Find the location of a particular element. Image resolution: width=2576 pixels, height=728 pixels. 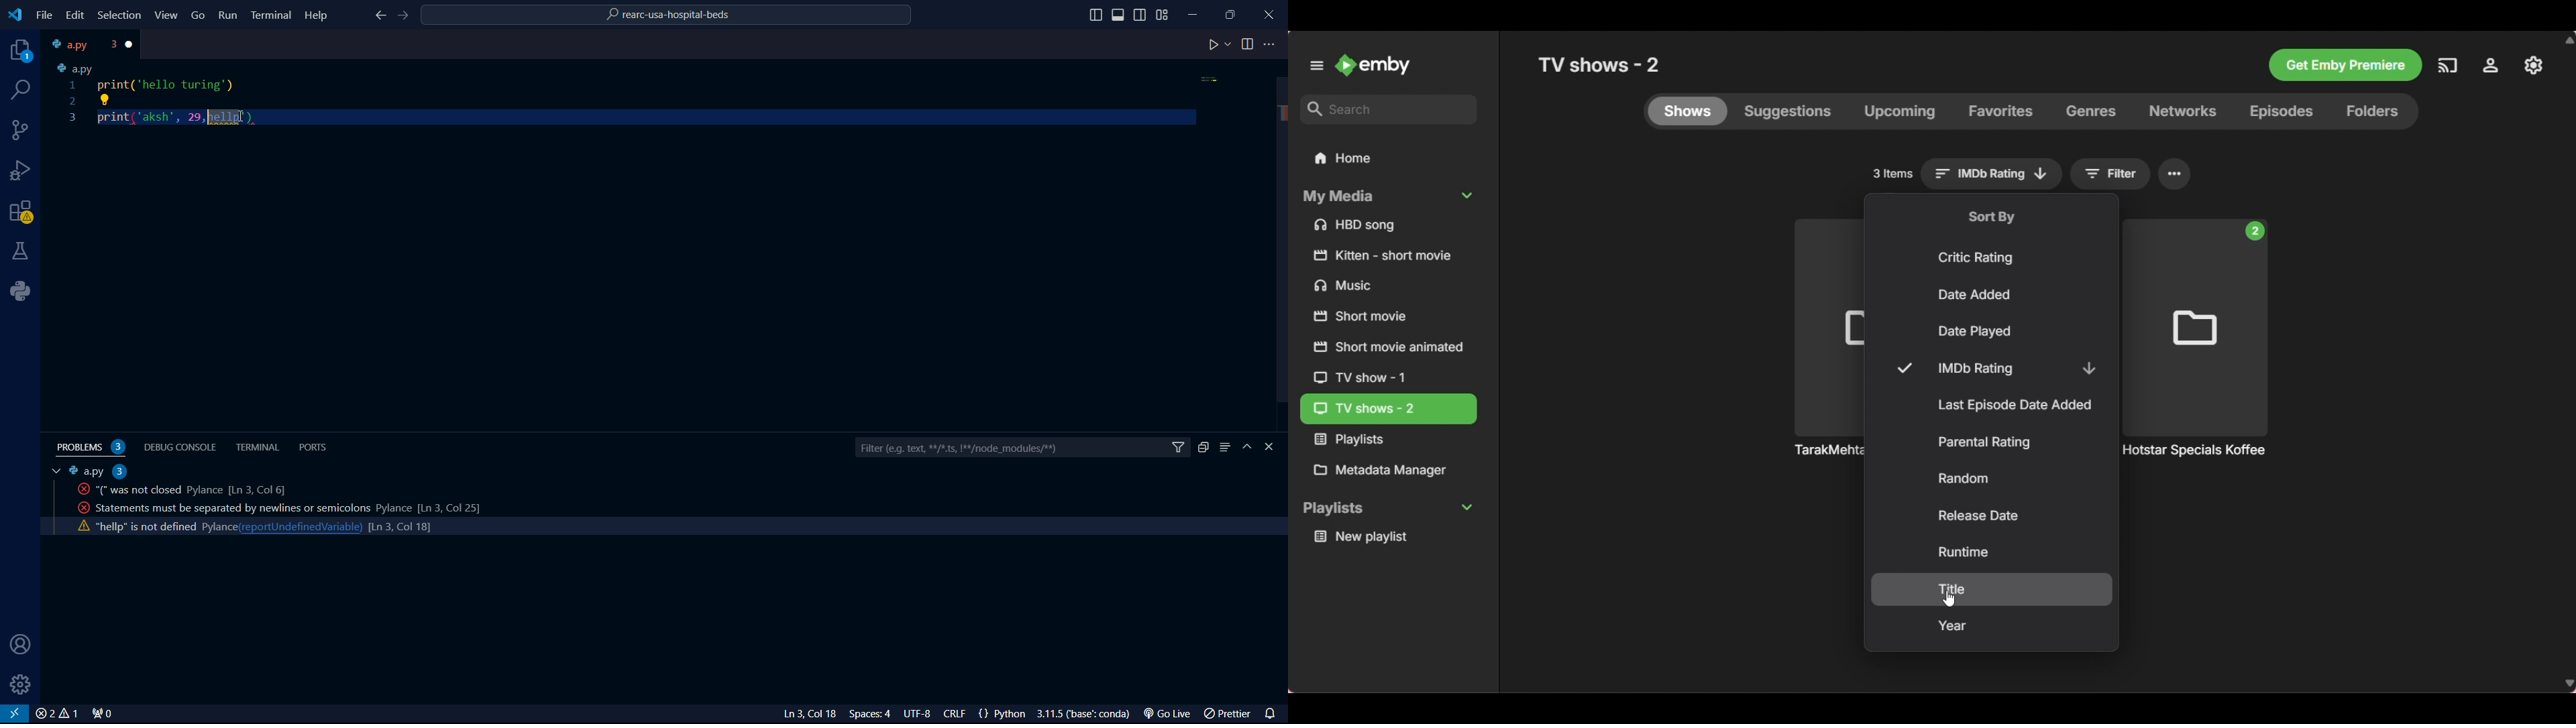

tab is located at coordinates (81, 44).